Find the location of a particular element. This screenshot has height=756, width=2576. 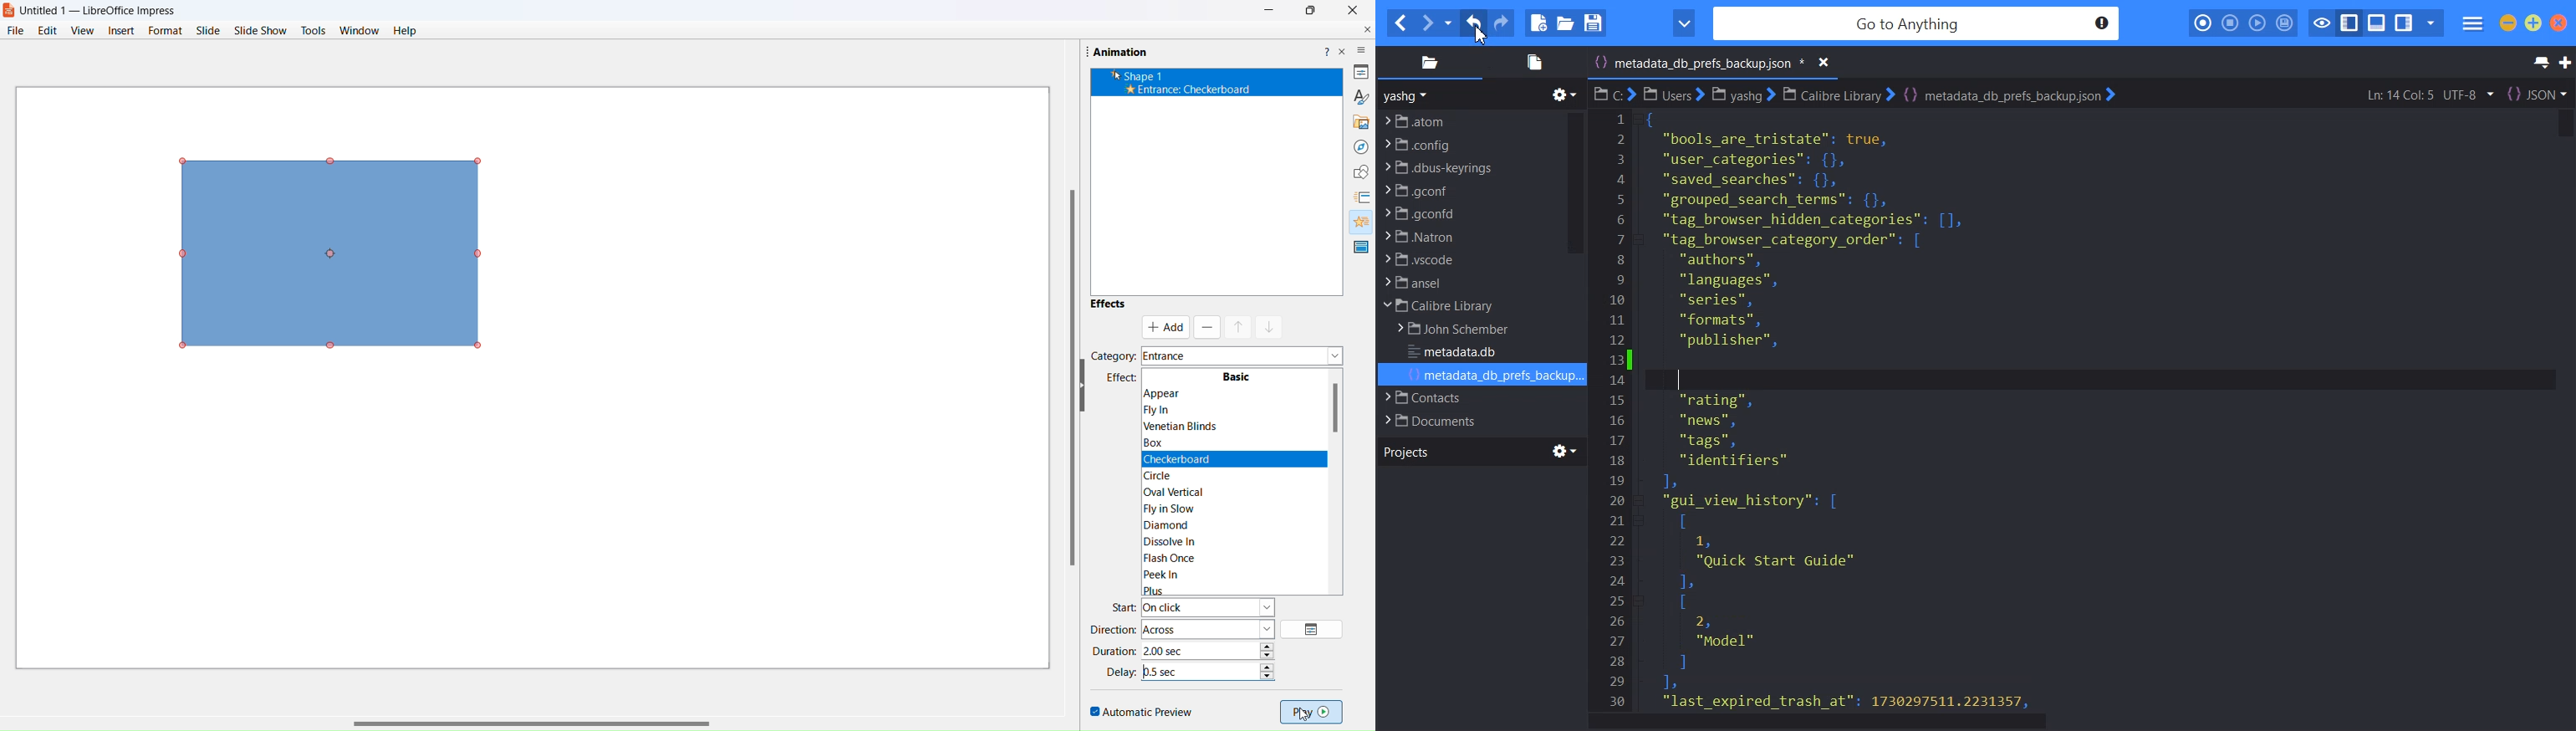

effects is located at coordinates (1113, 378).